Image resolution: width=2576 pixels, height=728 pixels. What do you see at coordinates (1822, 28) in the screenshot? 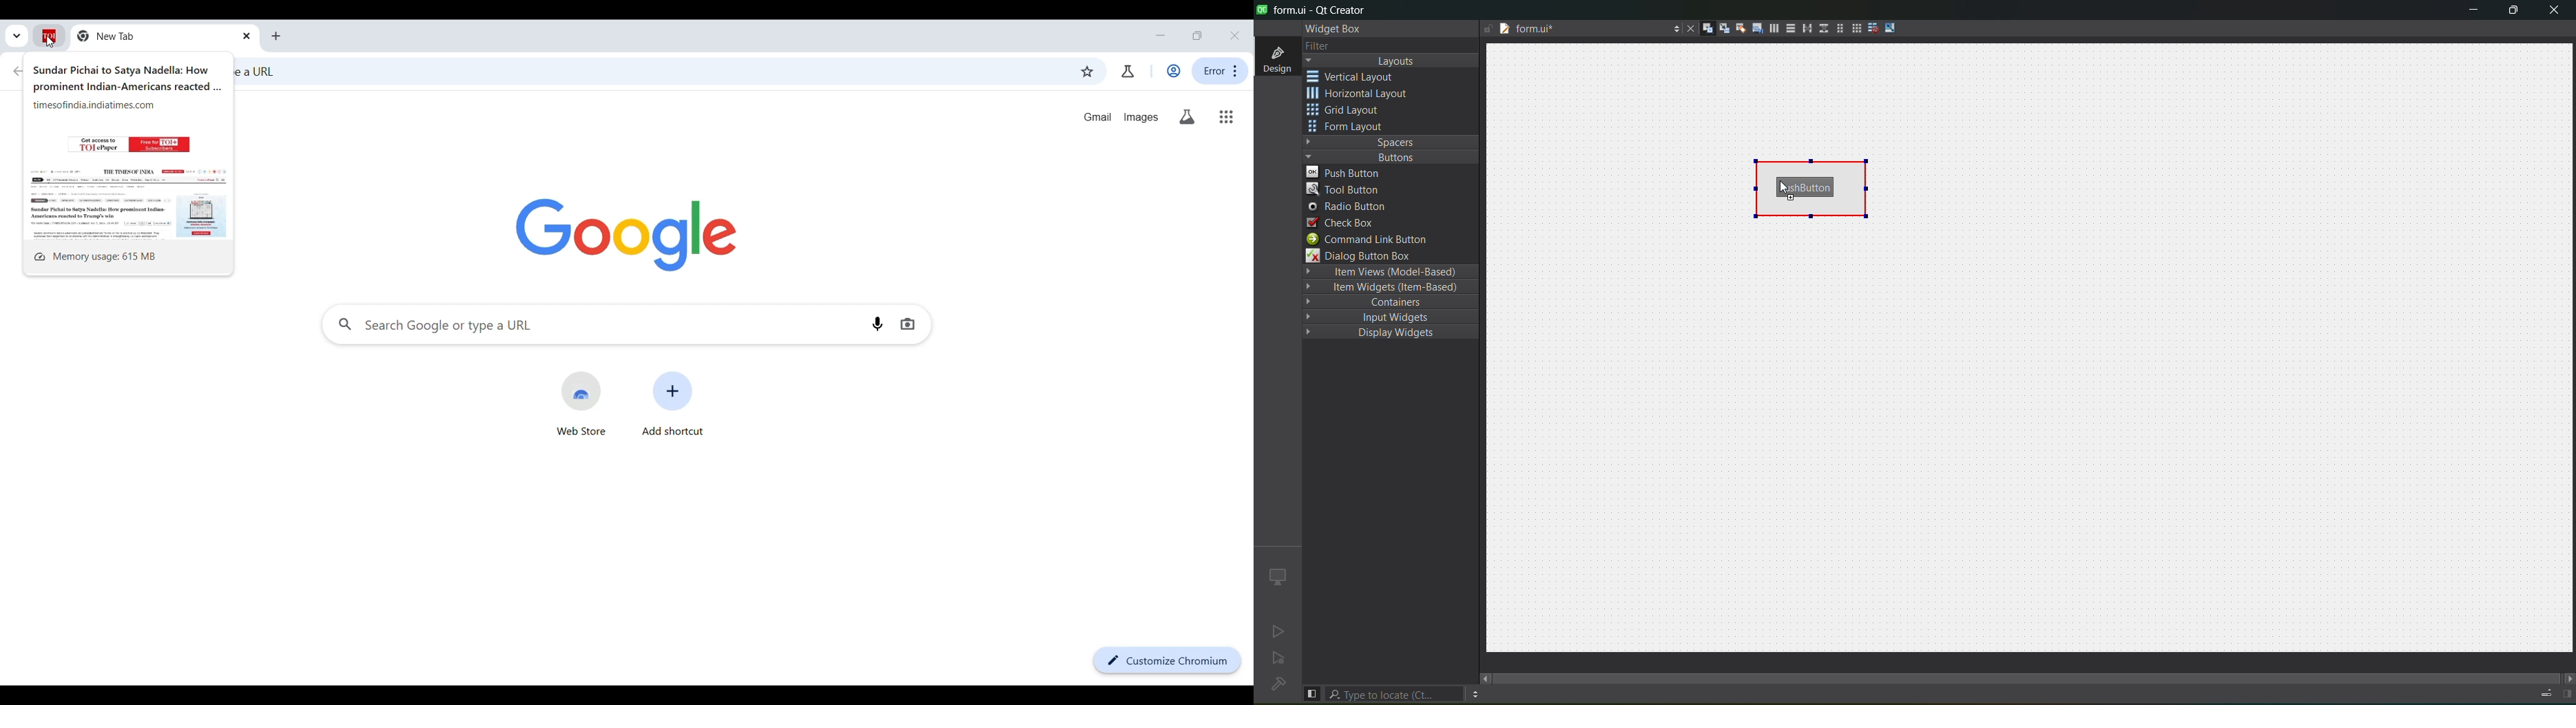
I see `vertical splitter` at bounding box center [1822, 28].